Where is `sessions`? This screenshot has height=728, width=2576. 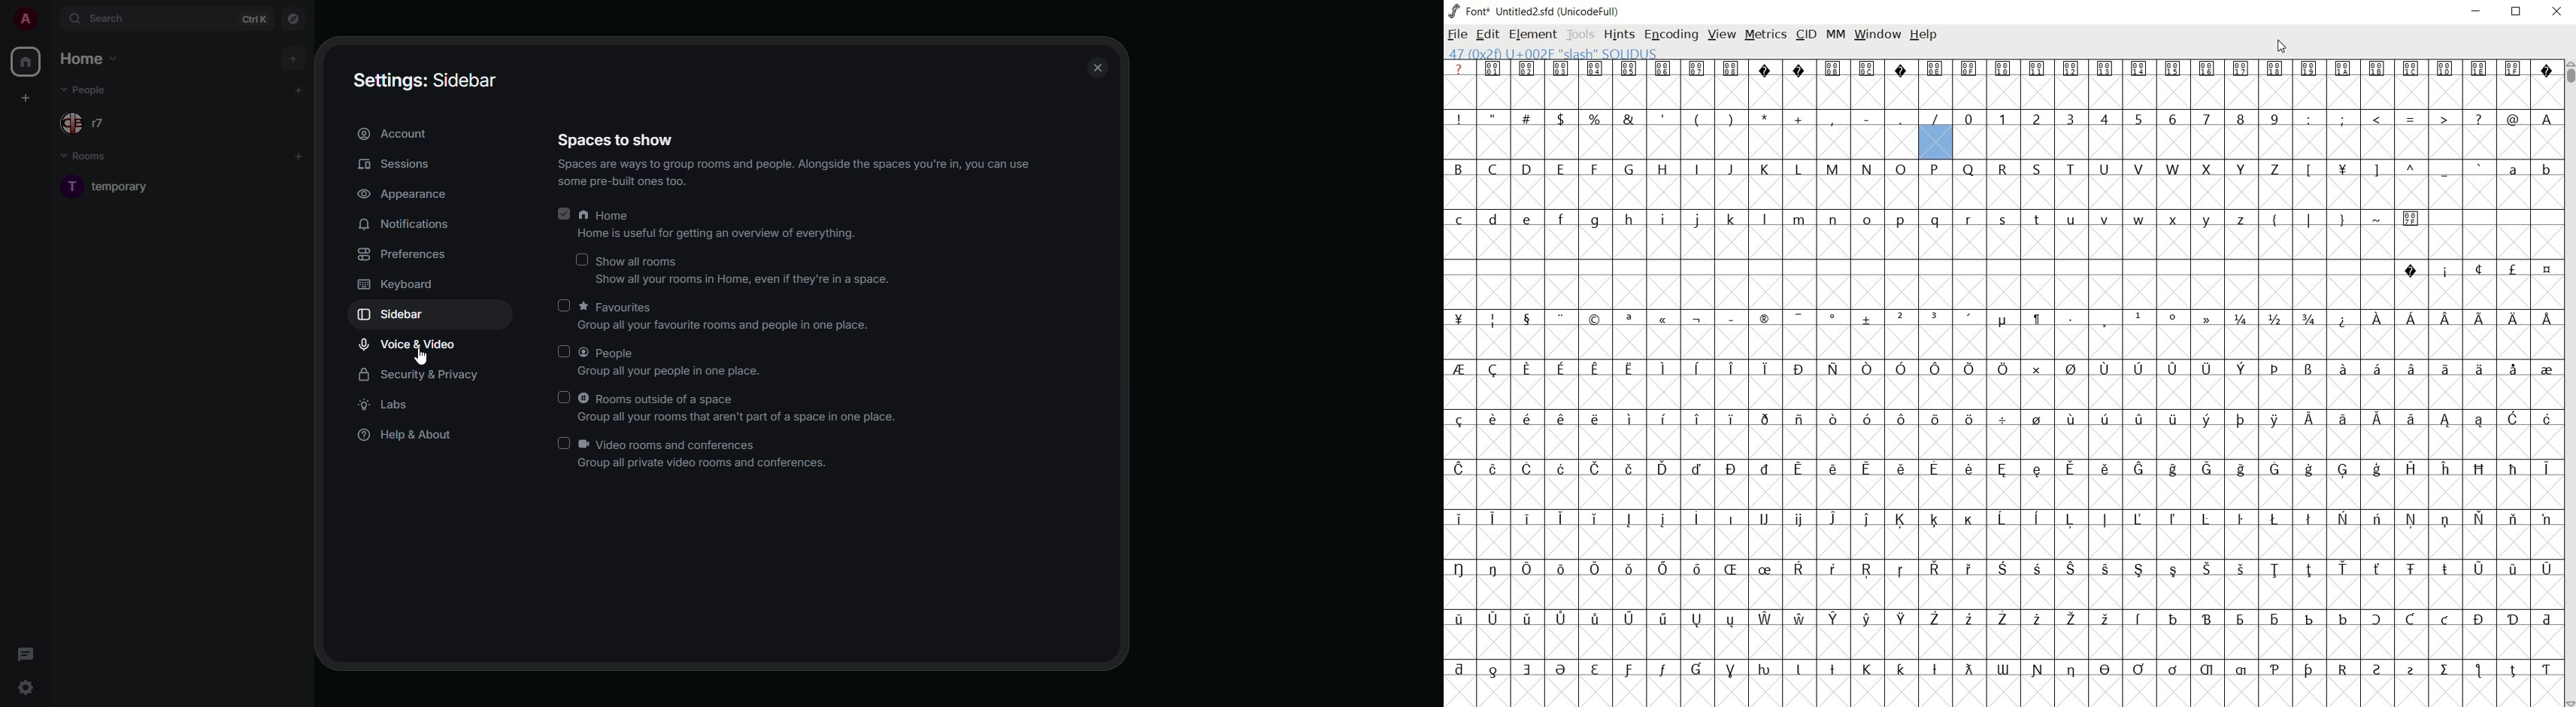
sessions is located at coordinates (395, 164).